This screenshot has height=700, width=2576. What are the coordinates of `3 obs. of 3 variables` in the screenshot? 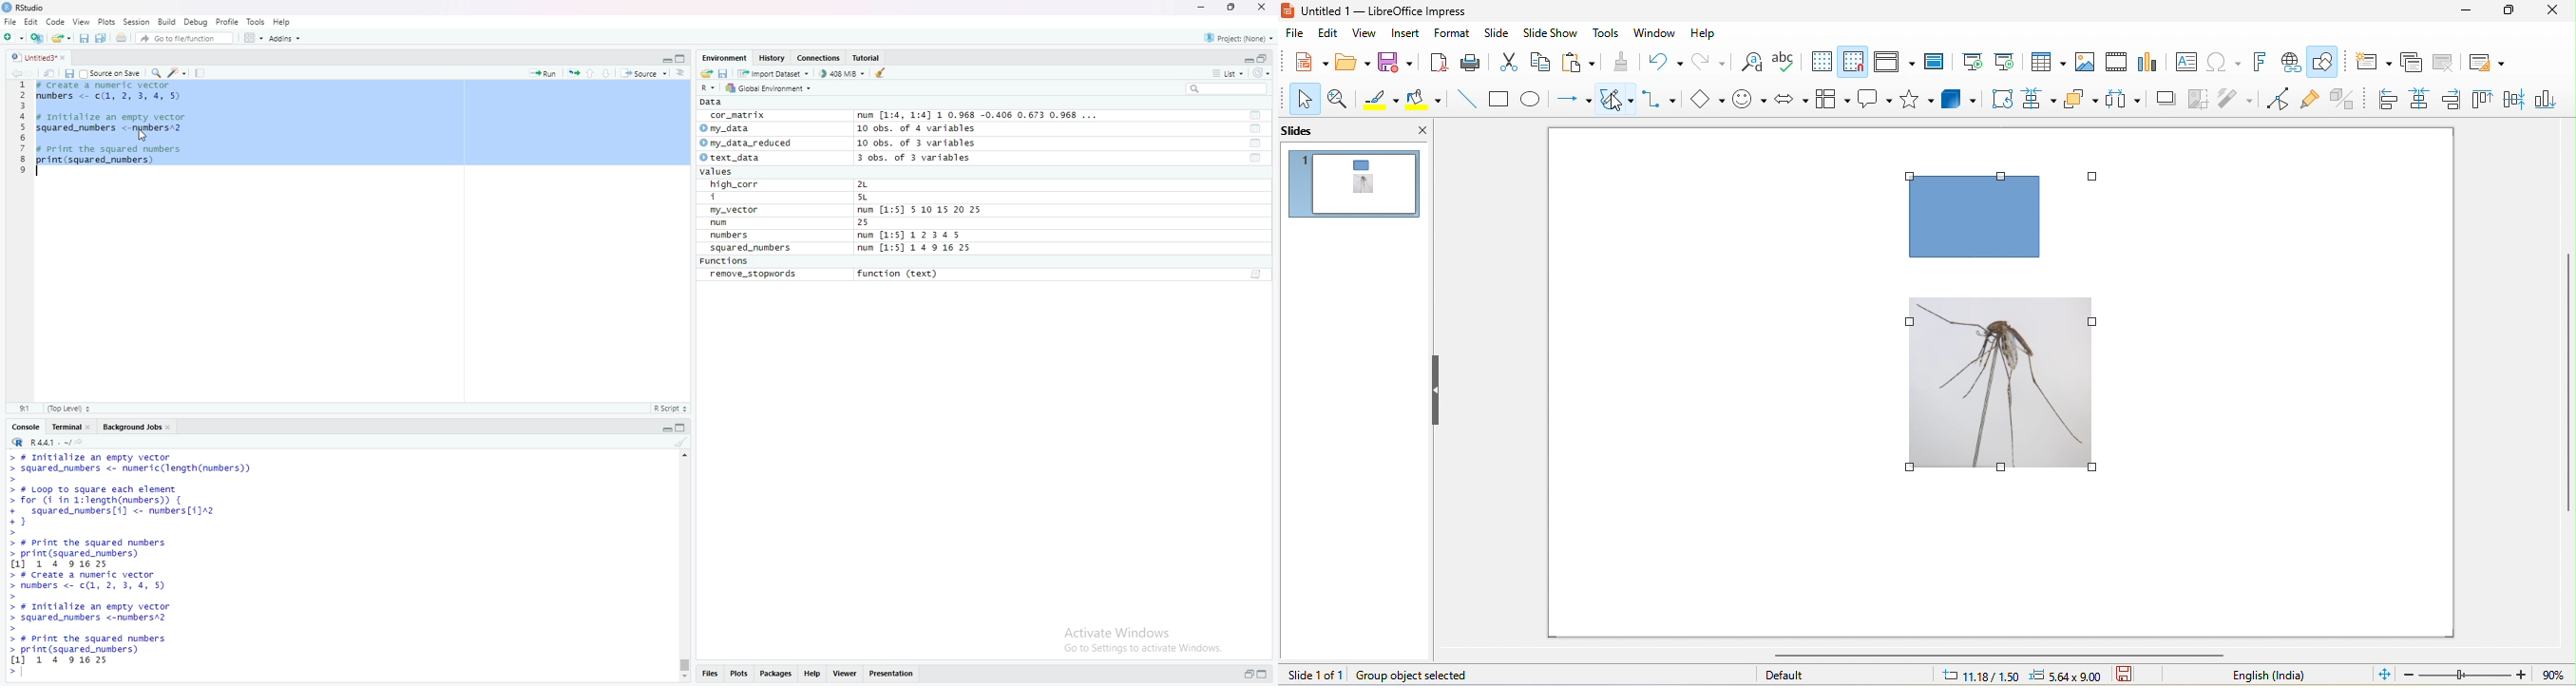 It's located at (922, 159).